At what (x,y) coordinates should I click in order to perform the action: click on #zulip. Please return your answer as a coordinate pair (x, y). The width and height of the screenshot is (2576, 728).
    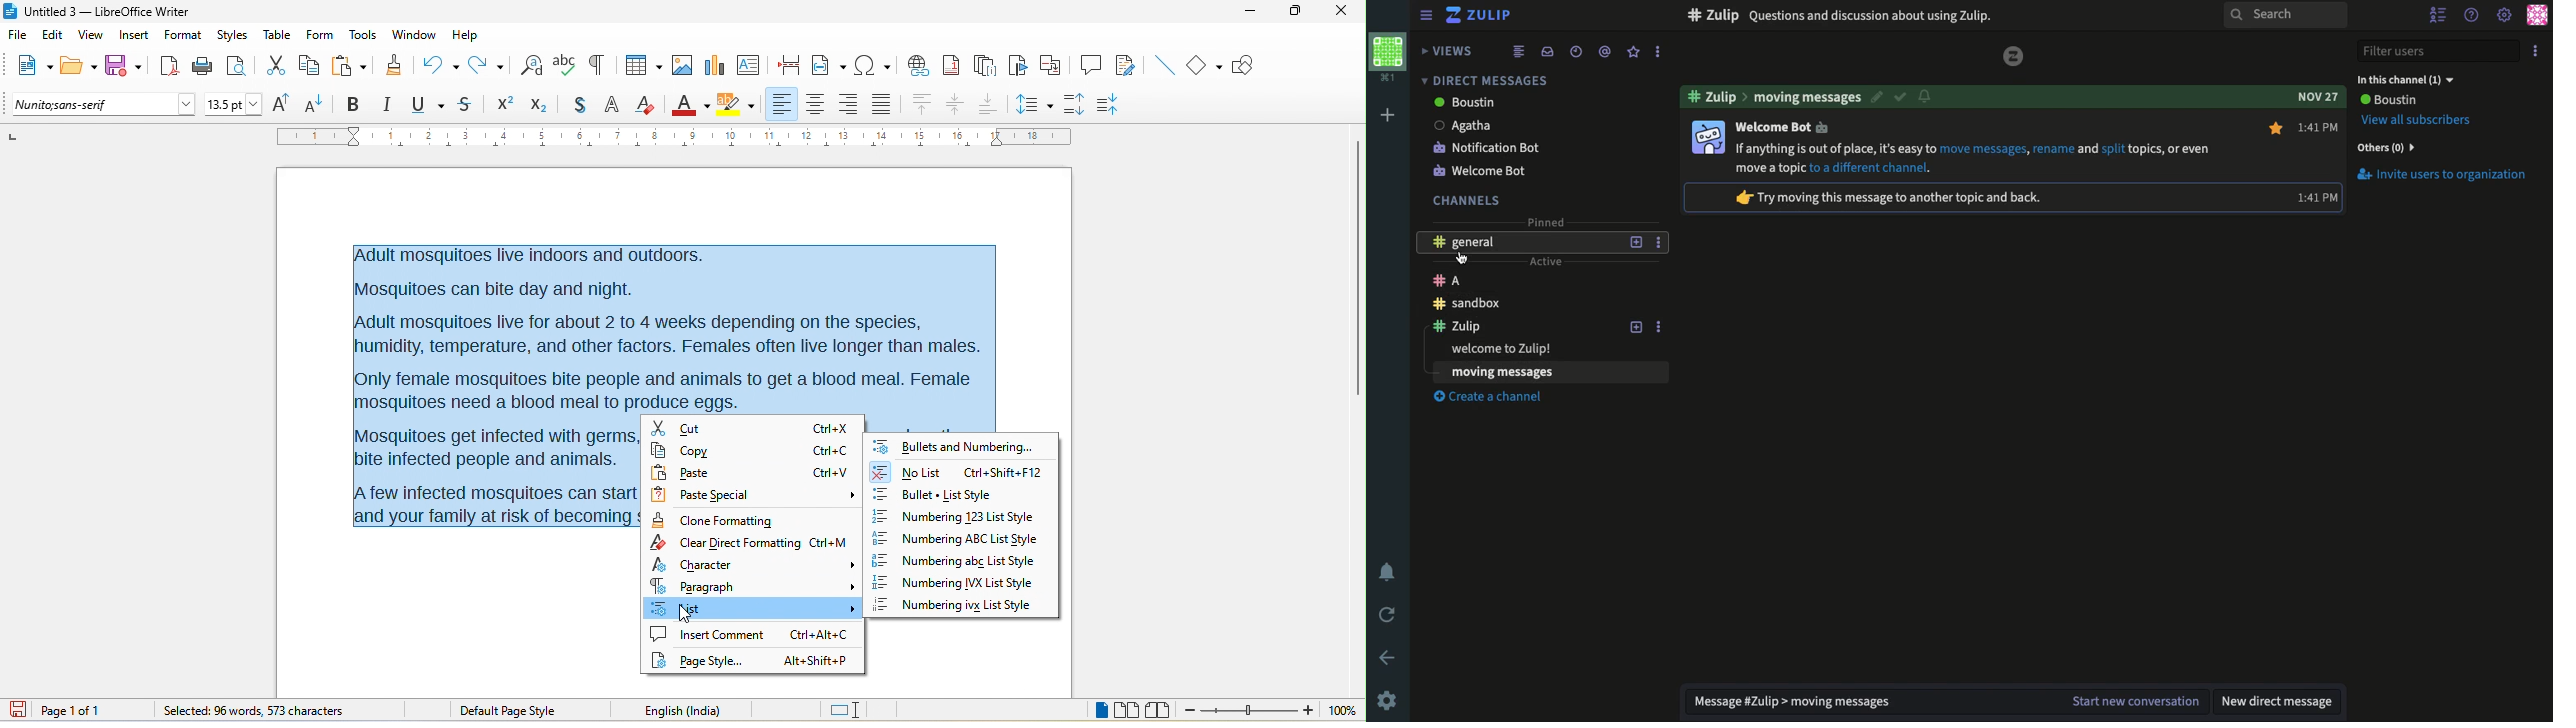
    Looking at the image, I should click on (1711, 97).